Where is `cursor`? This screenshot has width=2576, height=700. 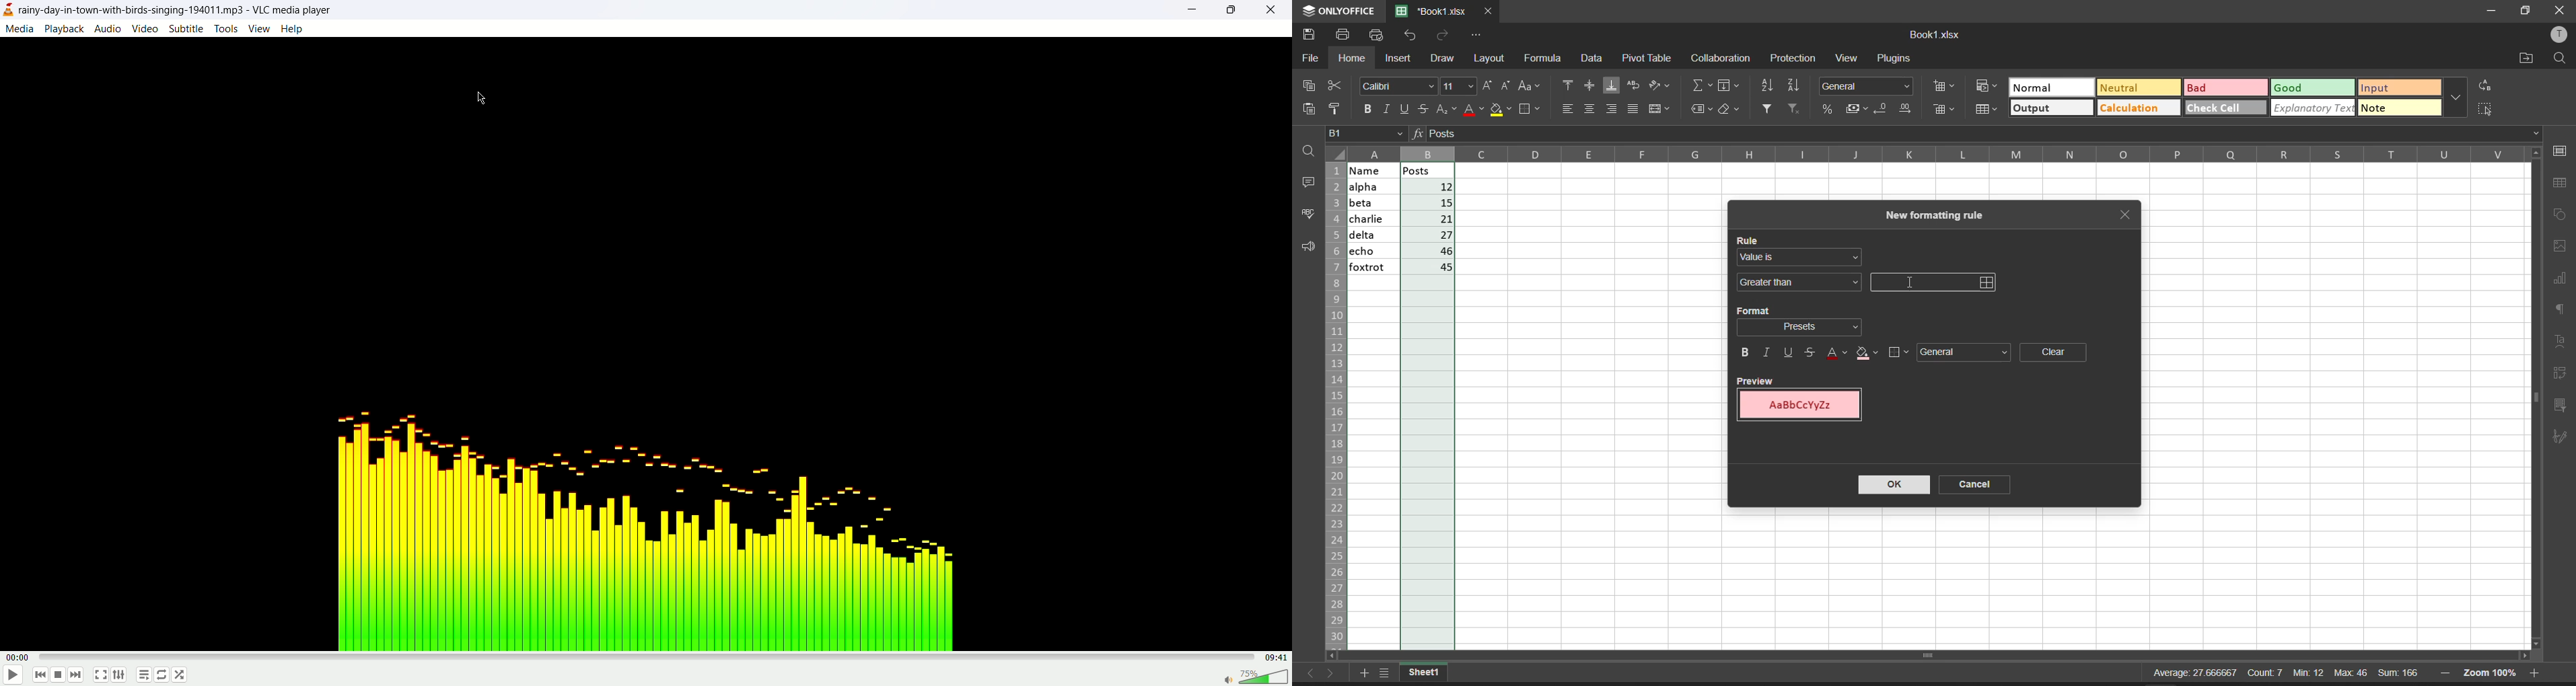 cursor is located at coordinates (1912, 283).